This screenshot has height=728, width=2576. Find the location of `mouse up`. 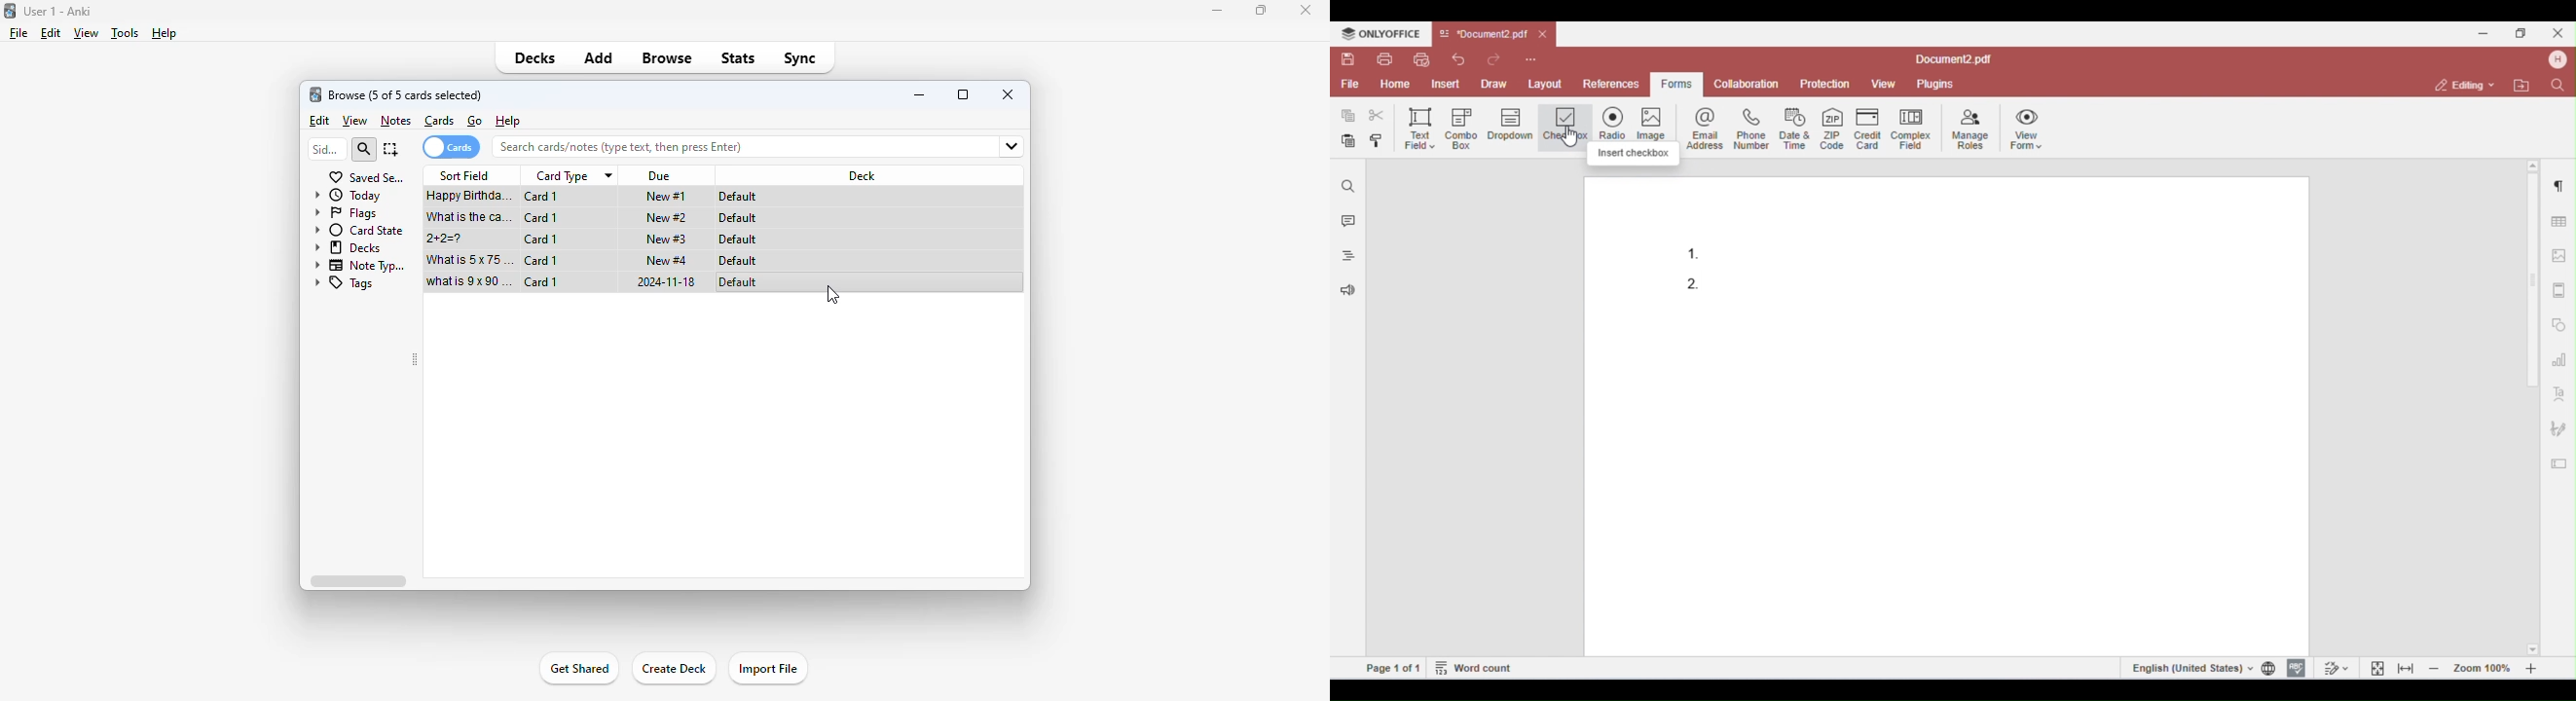

mouse up is located at coordinates (832, 295).